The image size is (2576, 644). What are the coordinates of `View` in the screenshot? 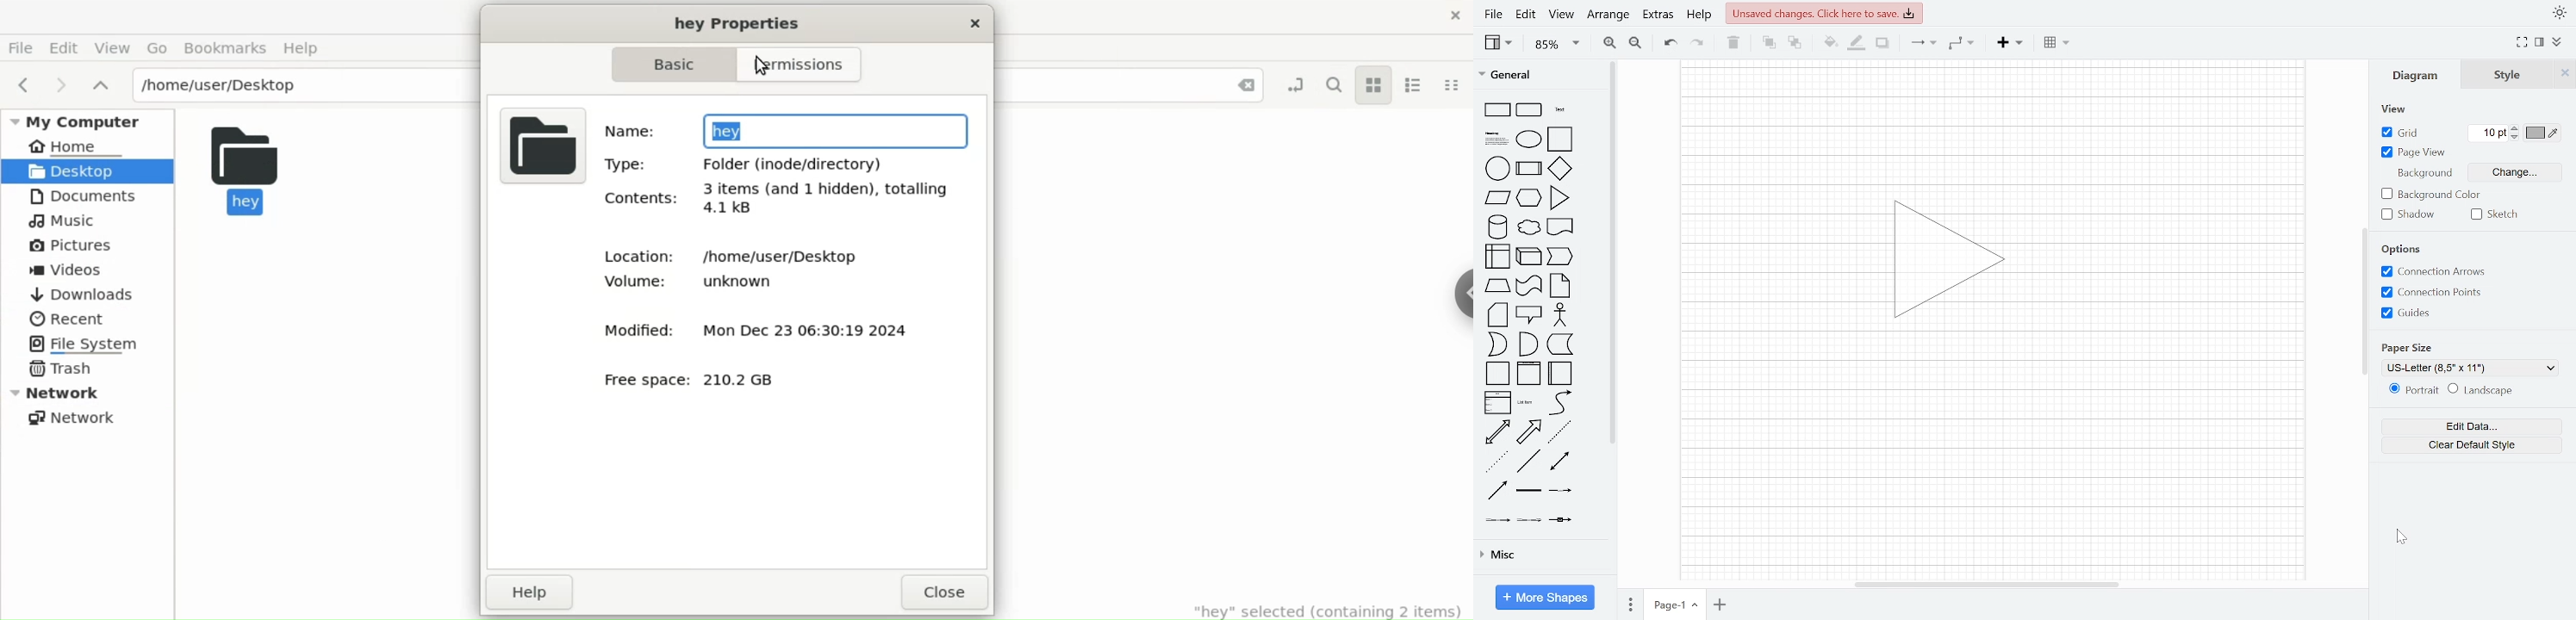 It's located at (1562, 15).